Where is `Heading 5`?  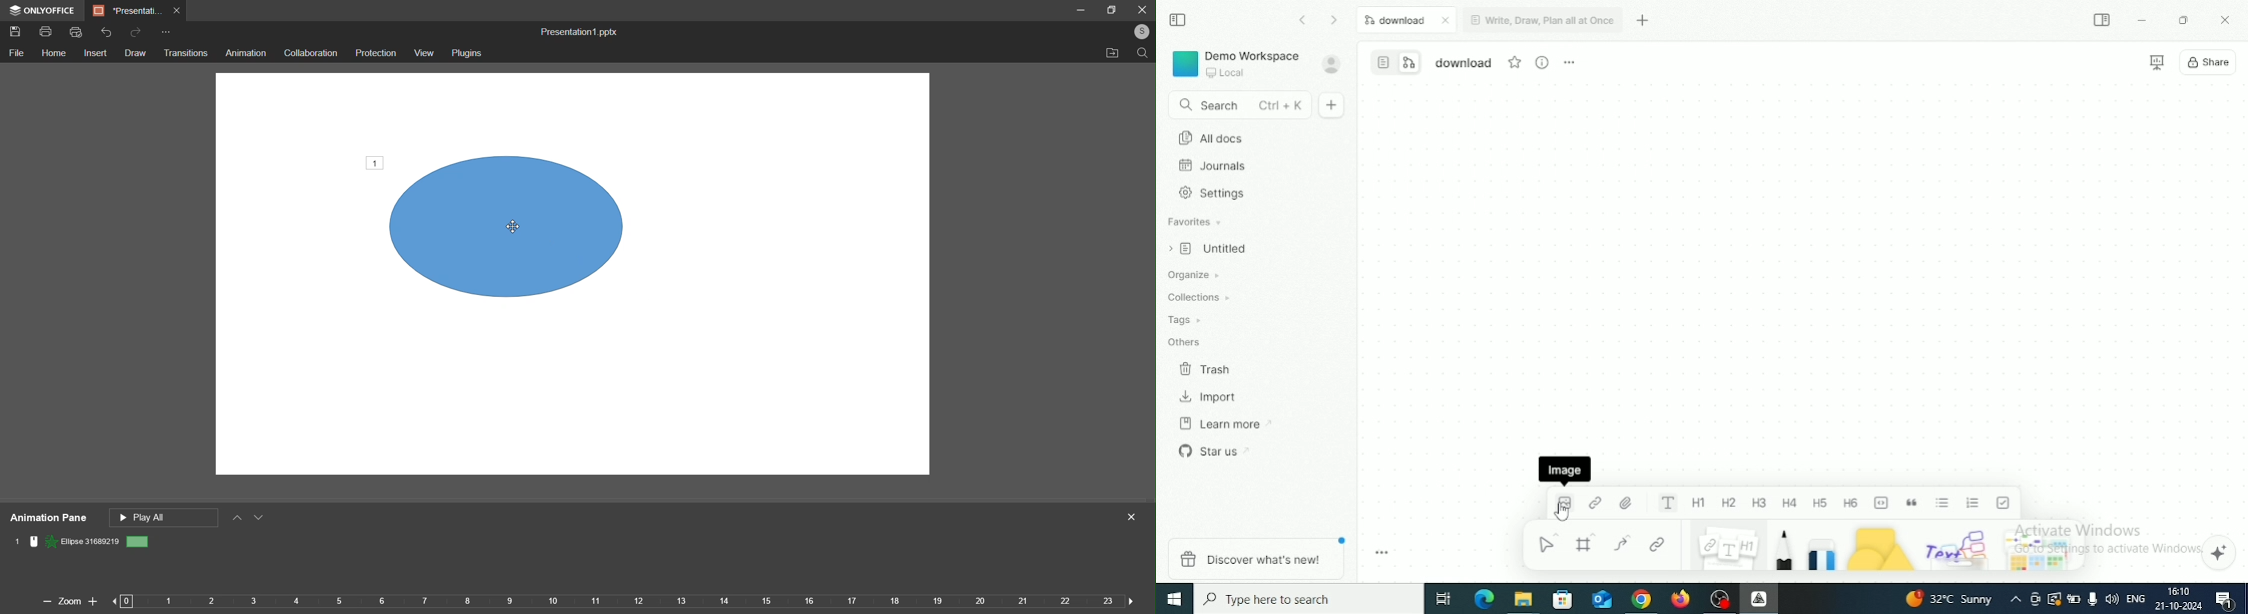 Heading 5 is located at coordinates (1821, 503).